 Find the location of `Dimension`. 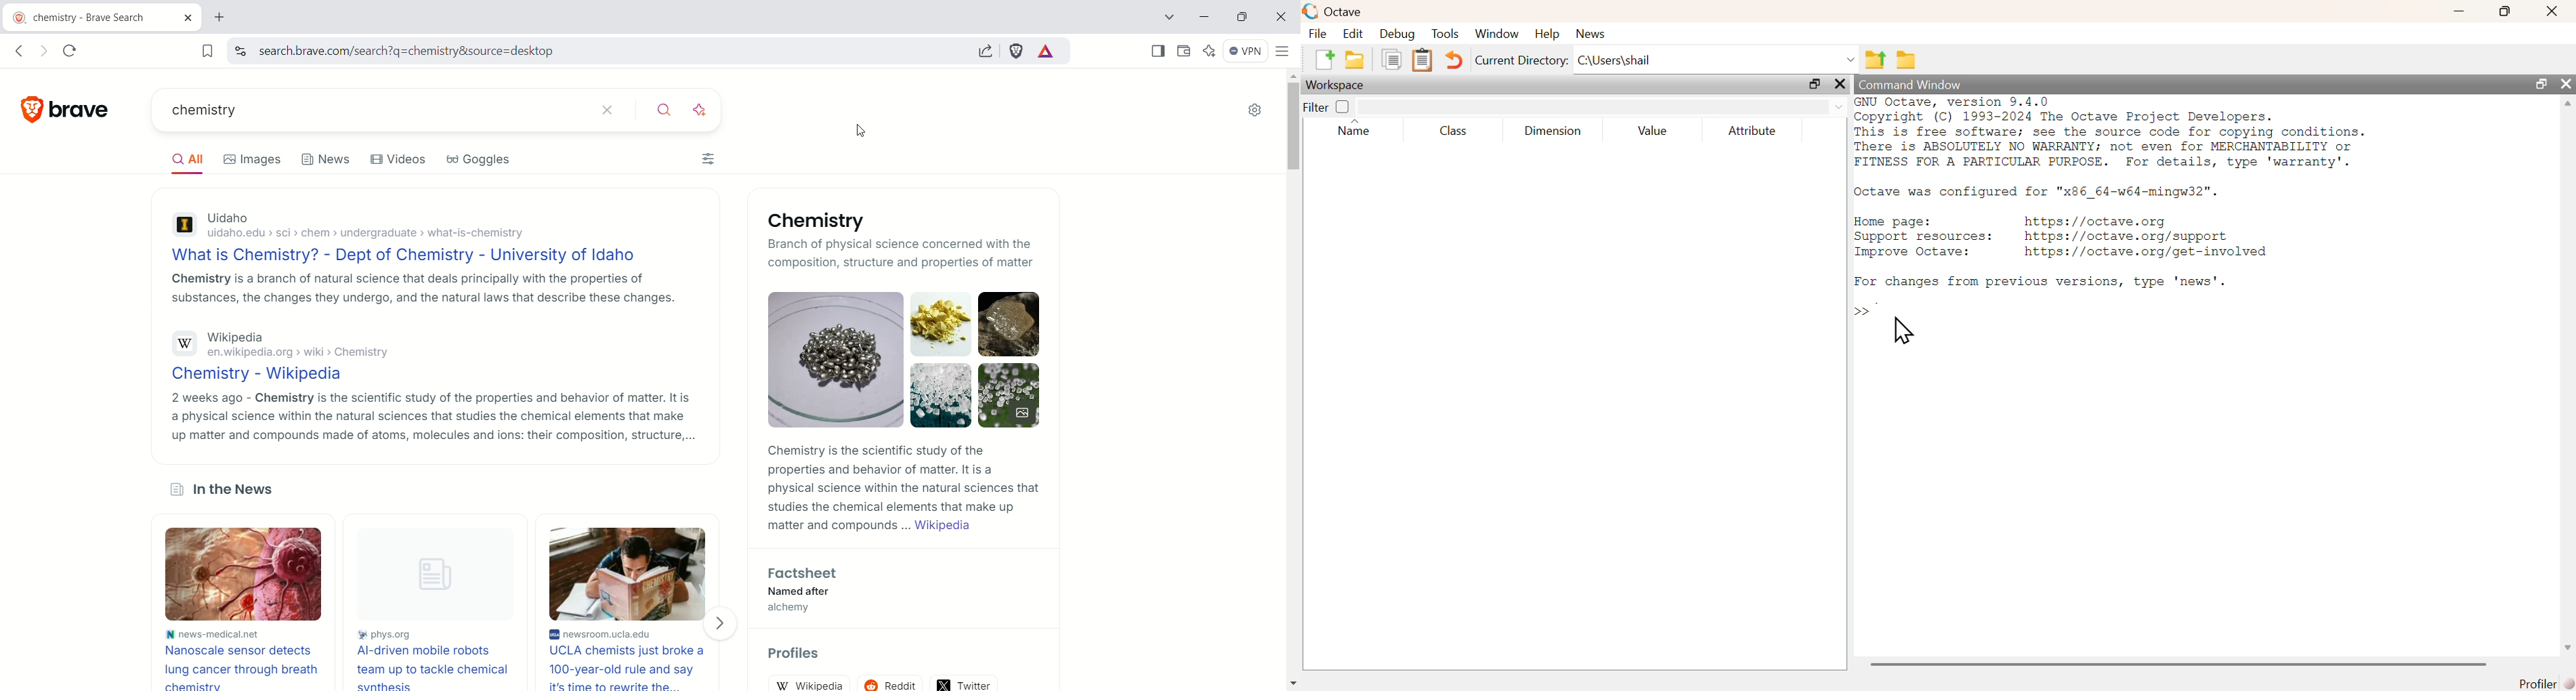

Dimension is located at coordinates (1558, 131).